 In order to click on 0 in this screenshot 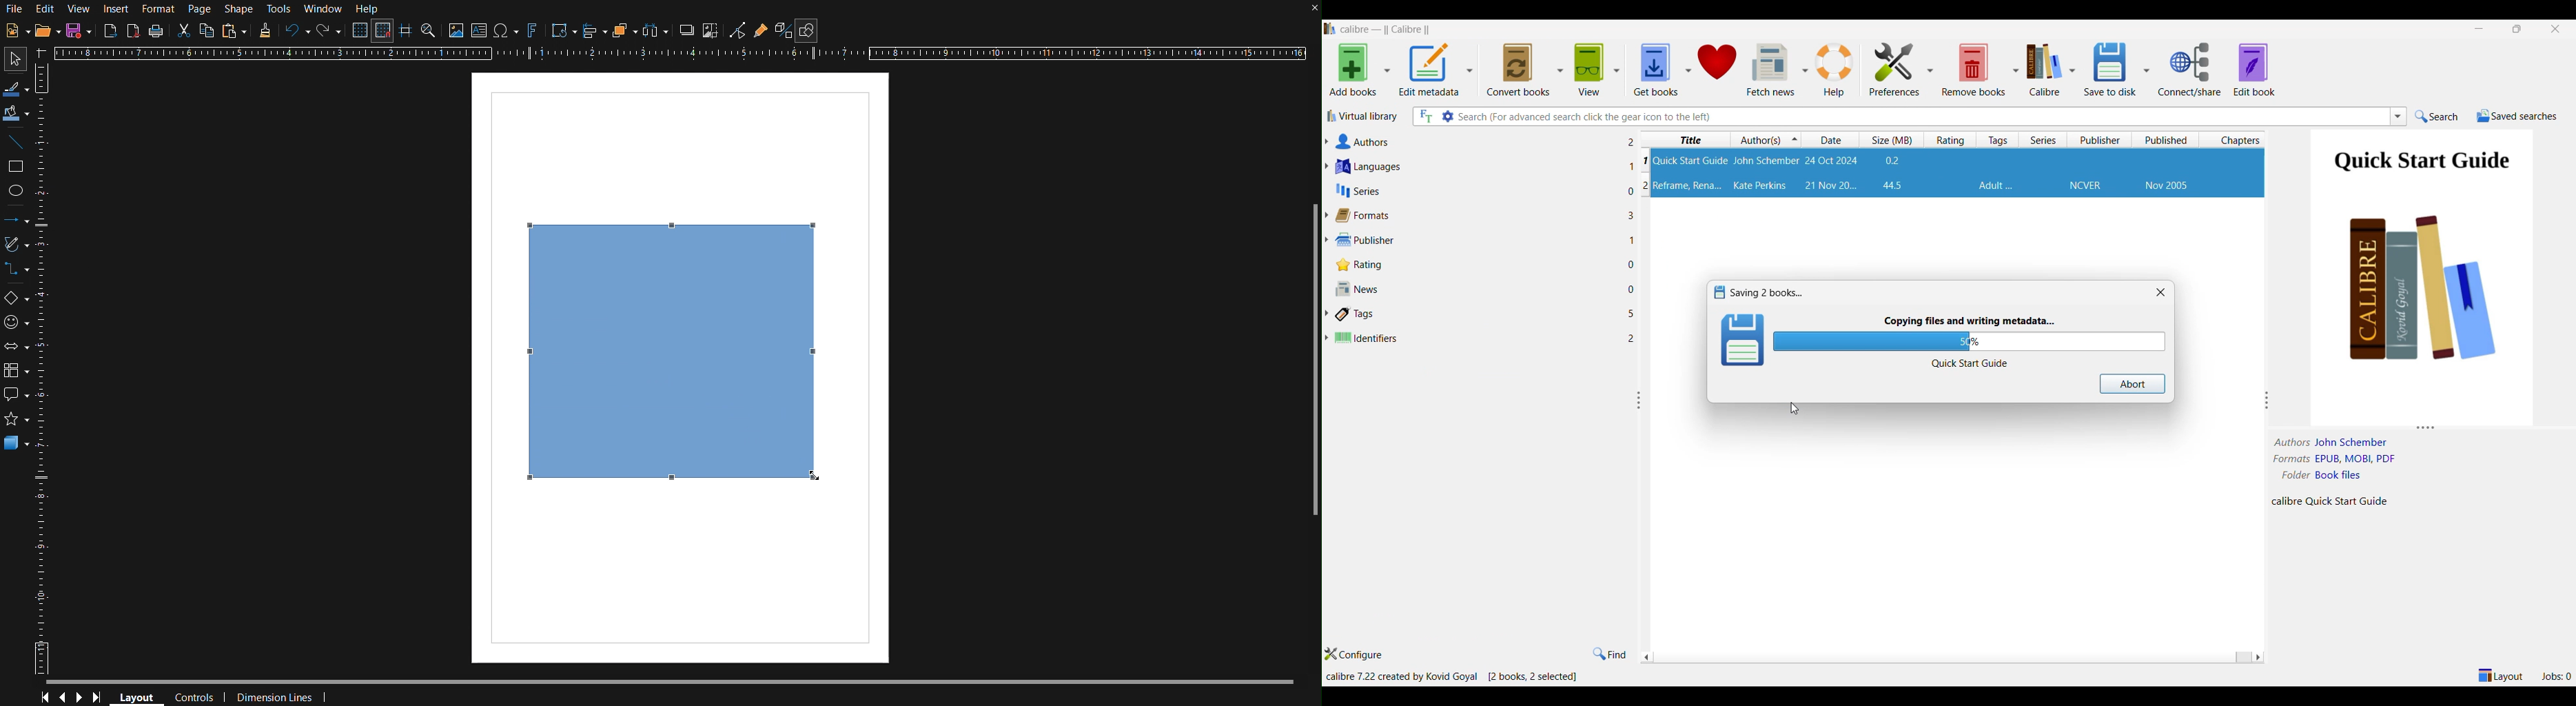, I will do `click(1633, 265)`.